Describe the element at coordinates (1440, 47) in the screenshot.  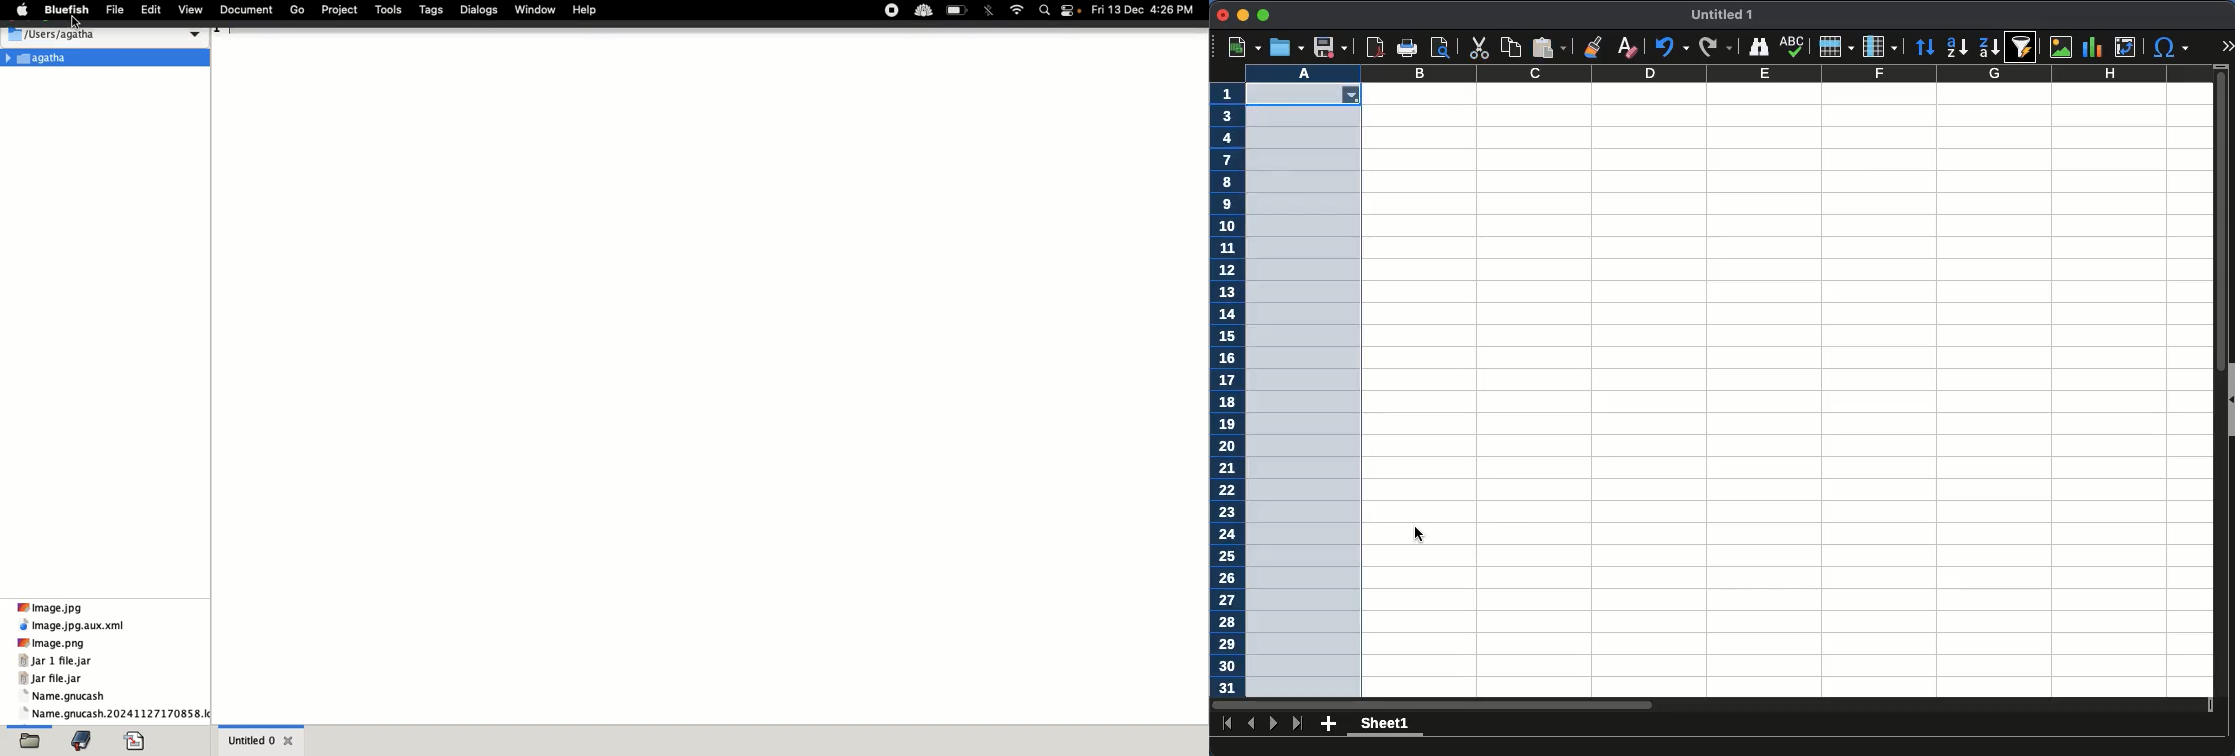
I see `print preview` at that location.